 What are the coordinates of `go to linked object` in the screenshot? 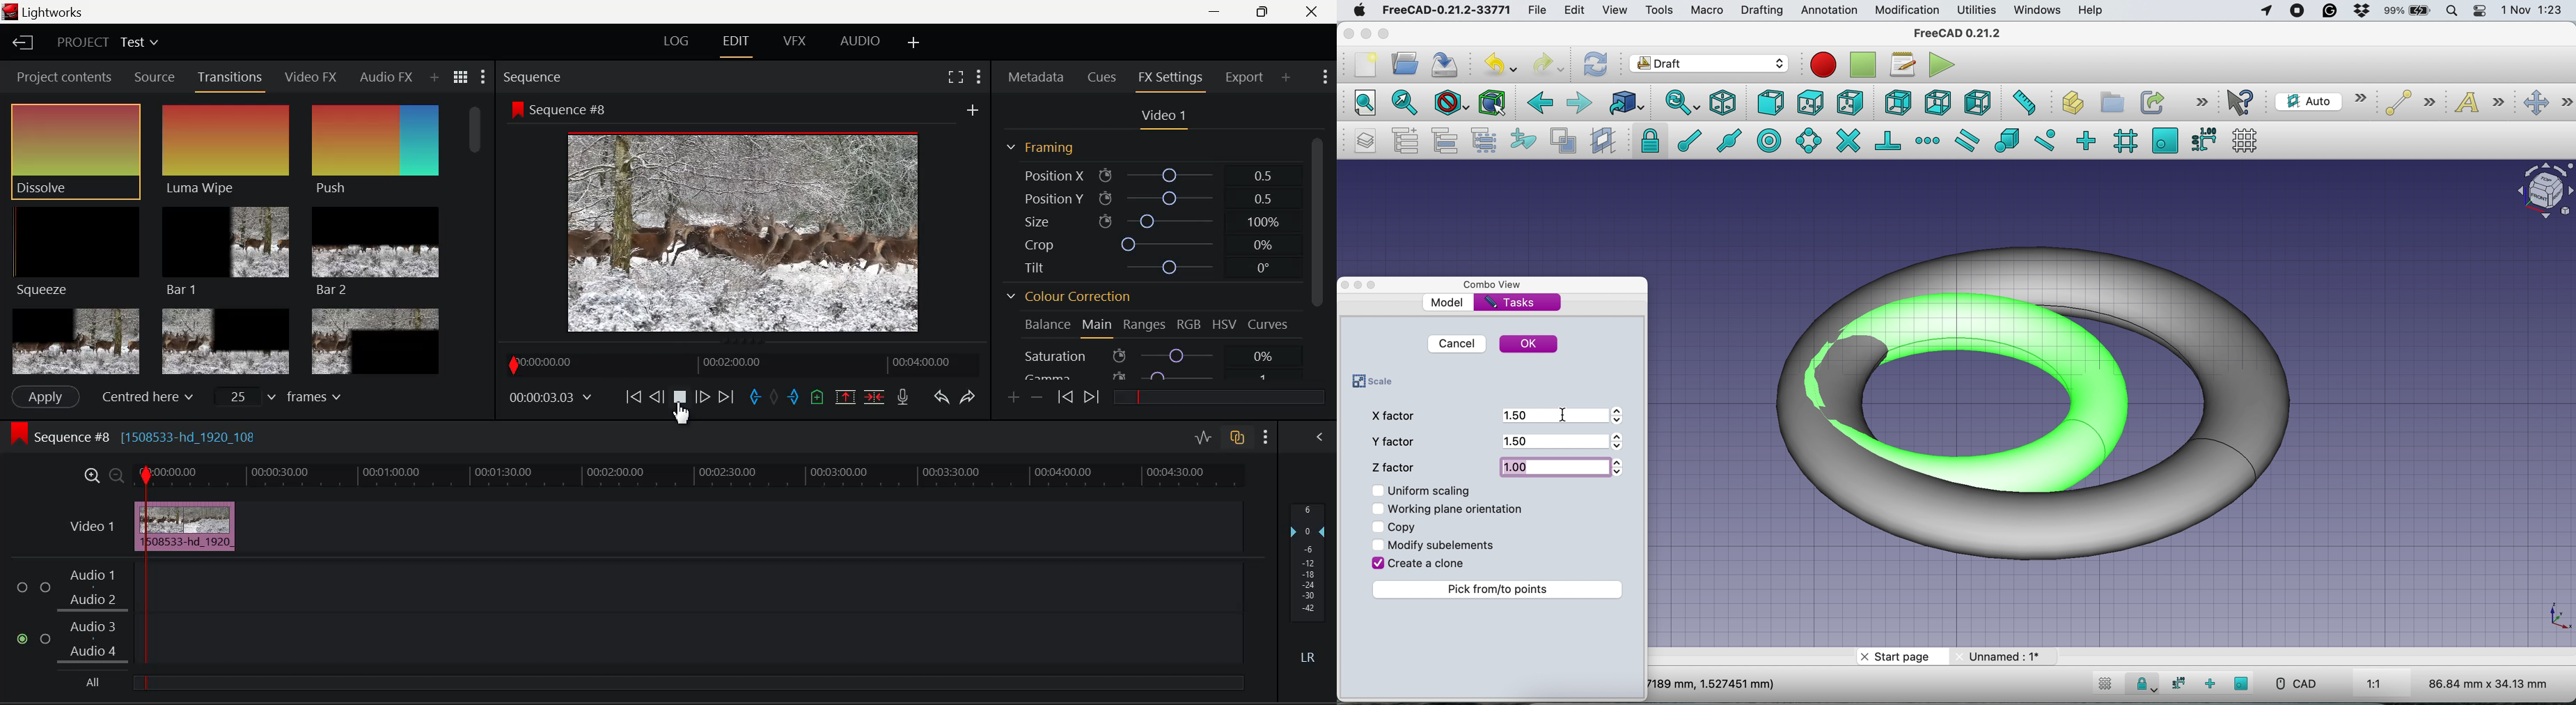 It's located at (1625, 102).